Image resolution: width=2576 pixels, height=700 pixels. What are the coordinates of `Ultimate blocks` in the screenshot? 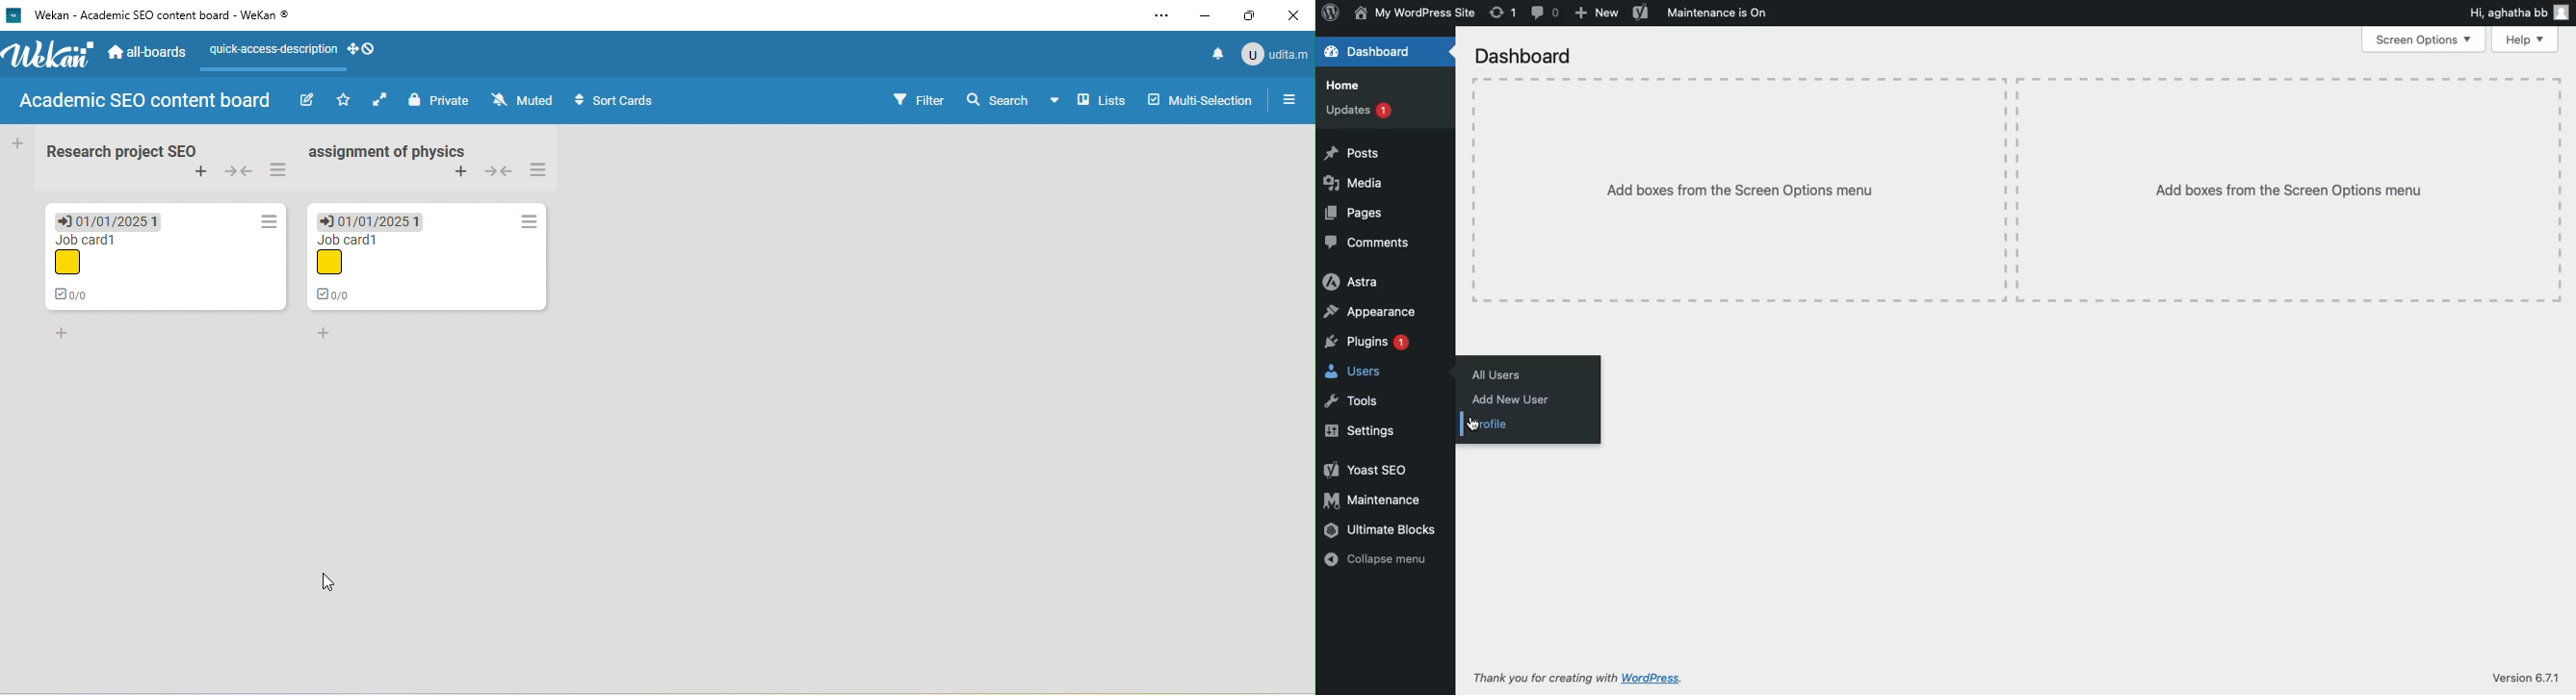 It's located at (1382, 533).